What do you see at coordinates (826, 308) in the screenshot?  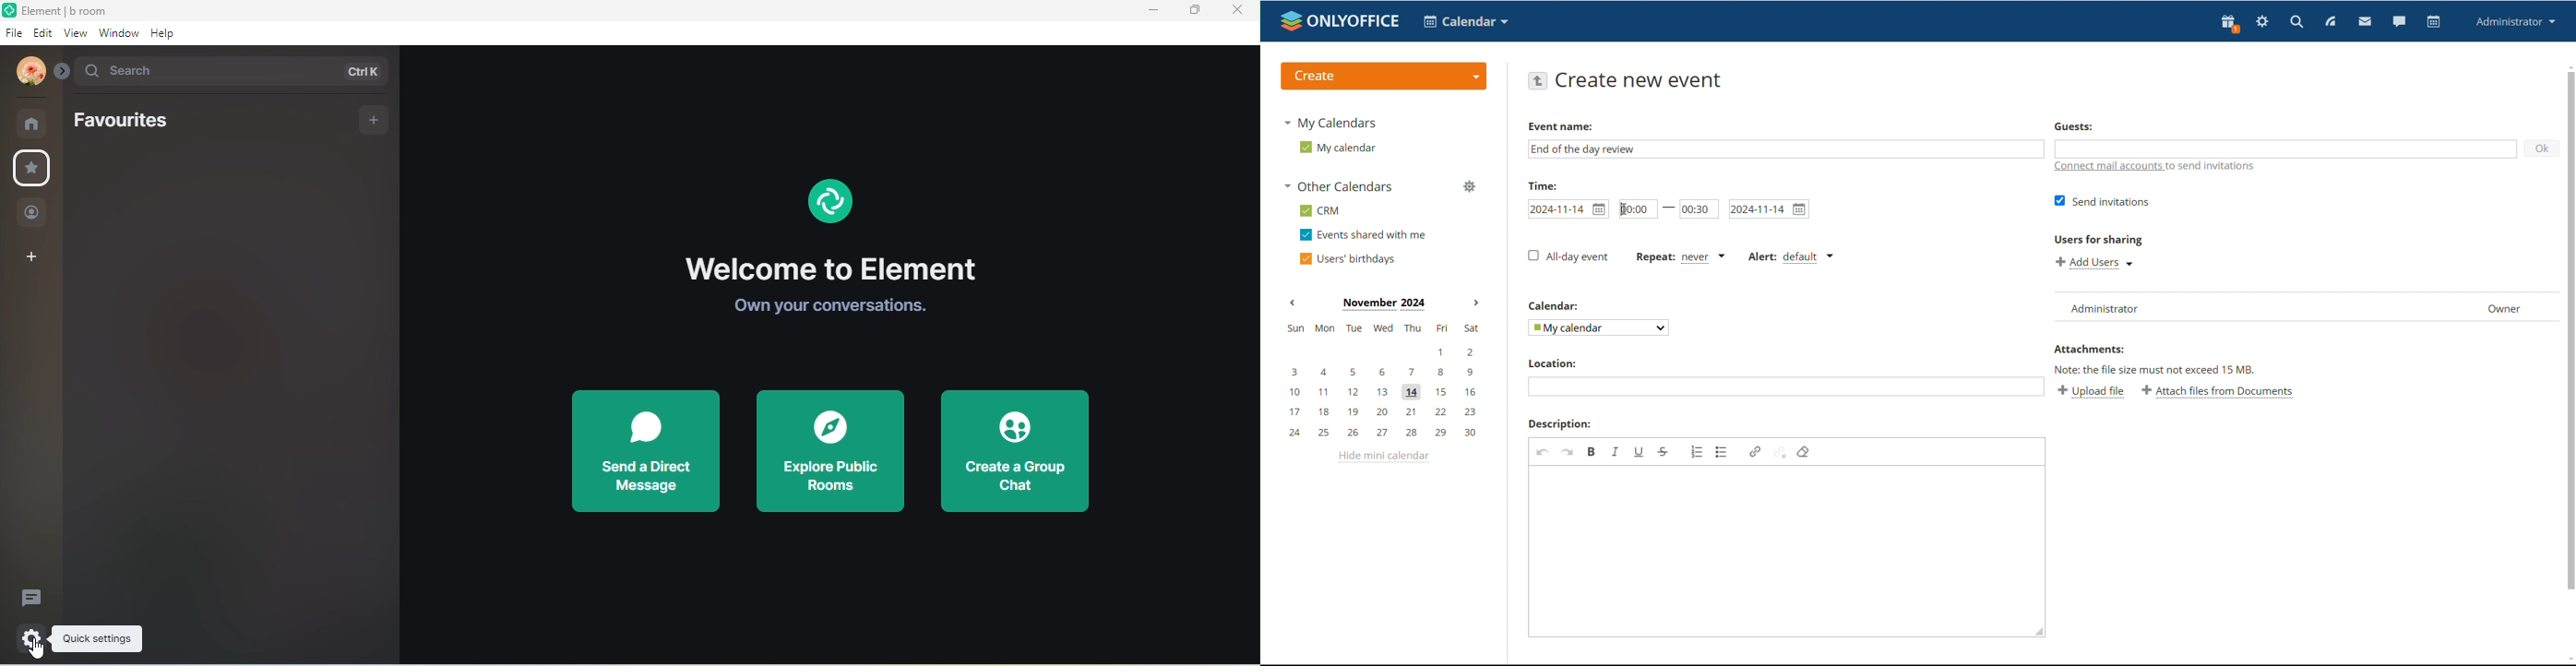 I see `own your conversations` at bounding box center [826, 308].